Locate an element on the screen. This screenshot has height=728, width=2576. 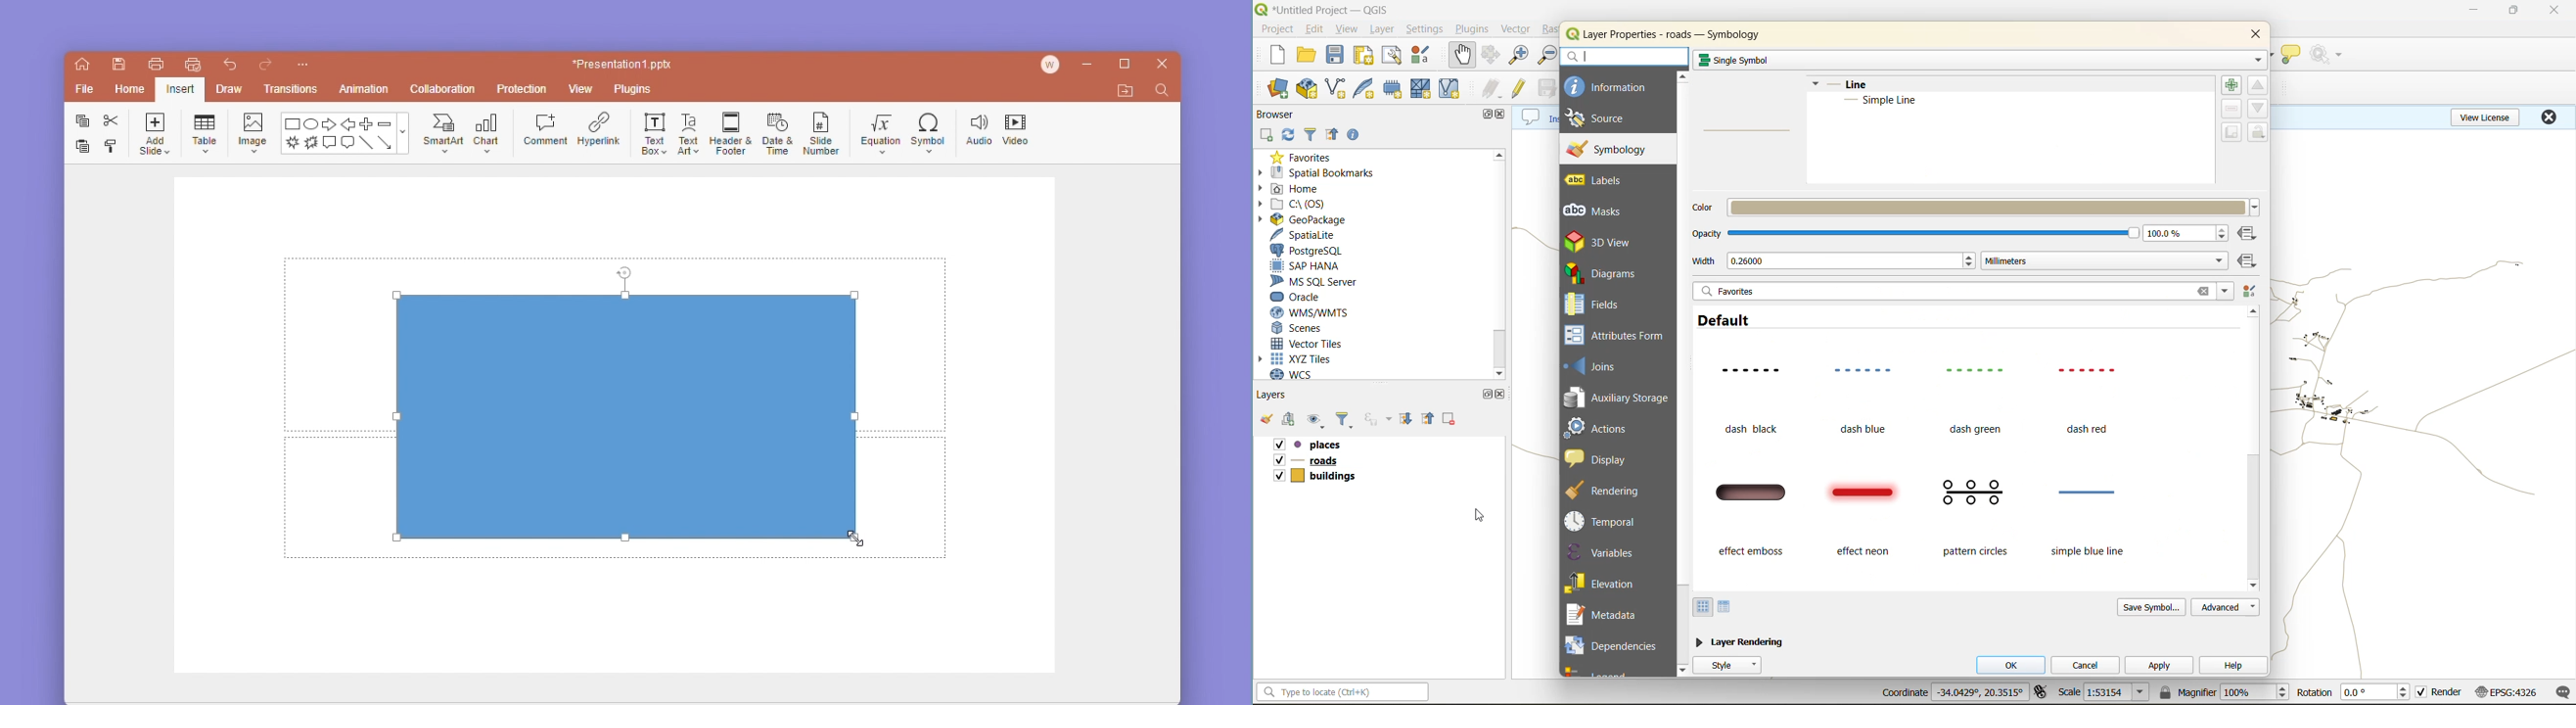
header & footer is located at coordinates (729, 132).